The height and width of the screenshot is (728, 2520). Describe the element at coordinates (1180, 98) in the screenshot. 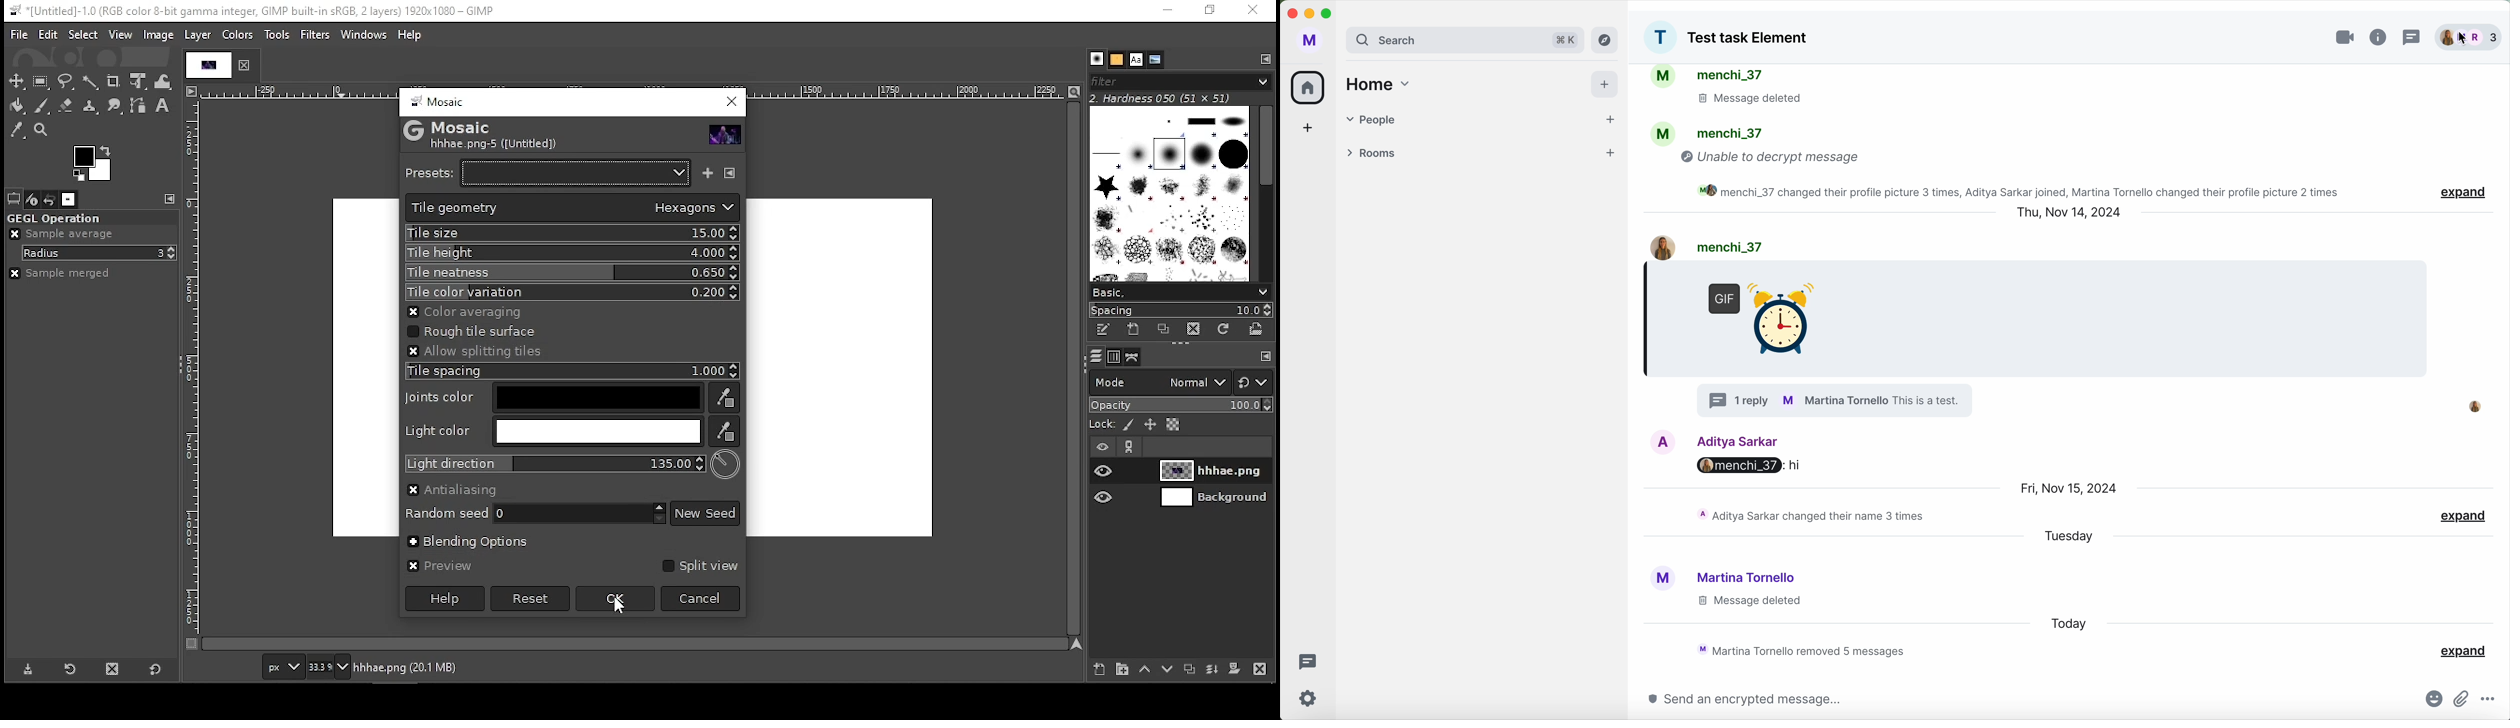

I see `2. hardness 050 (51x51)` at that location.